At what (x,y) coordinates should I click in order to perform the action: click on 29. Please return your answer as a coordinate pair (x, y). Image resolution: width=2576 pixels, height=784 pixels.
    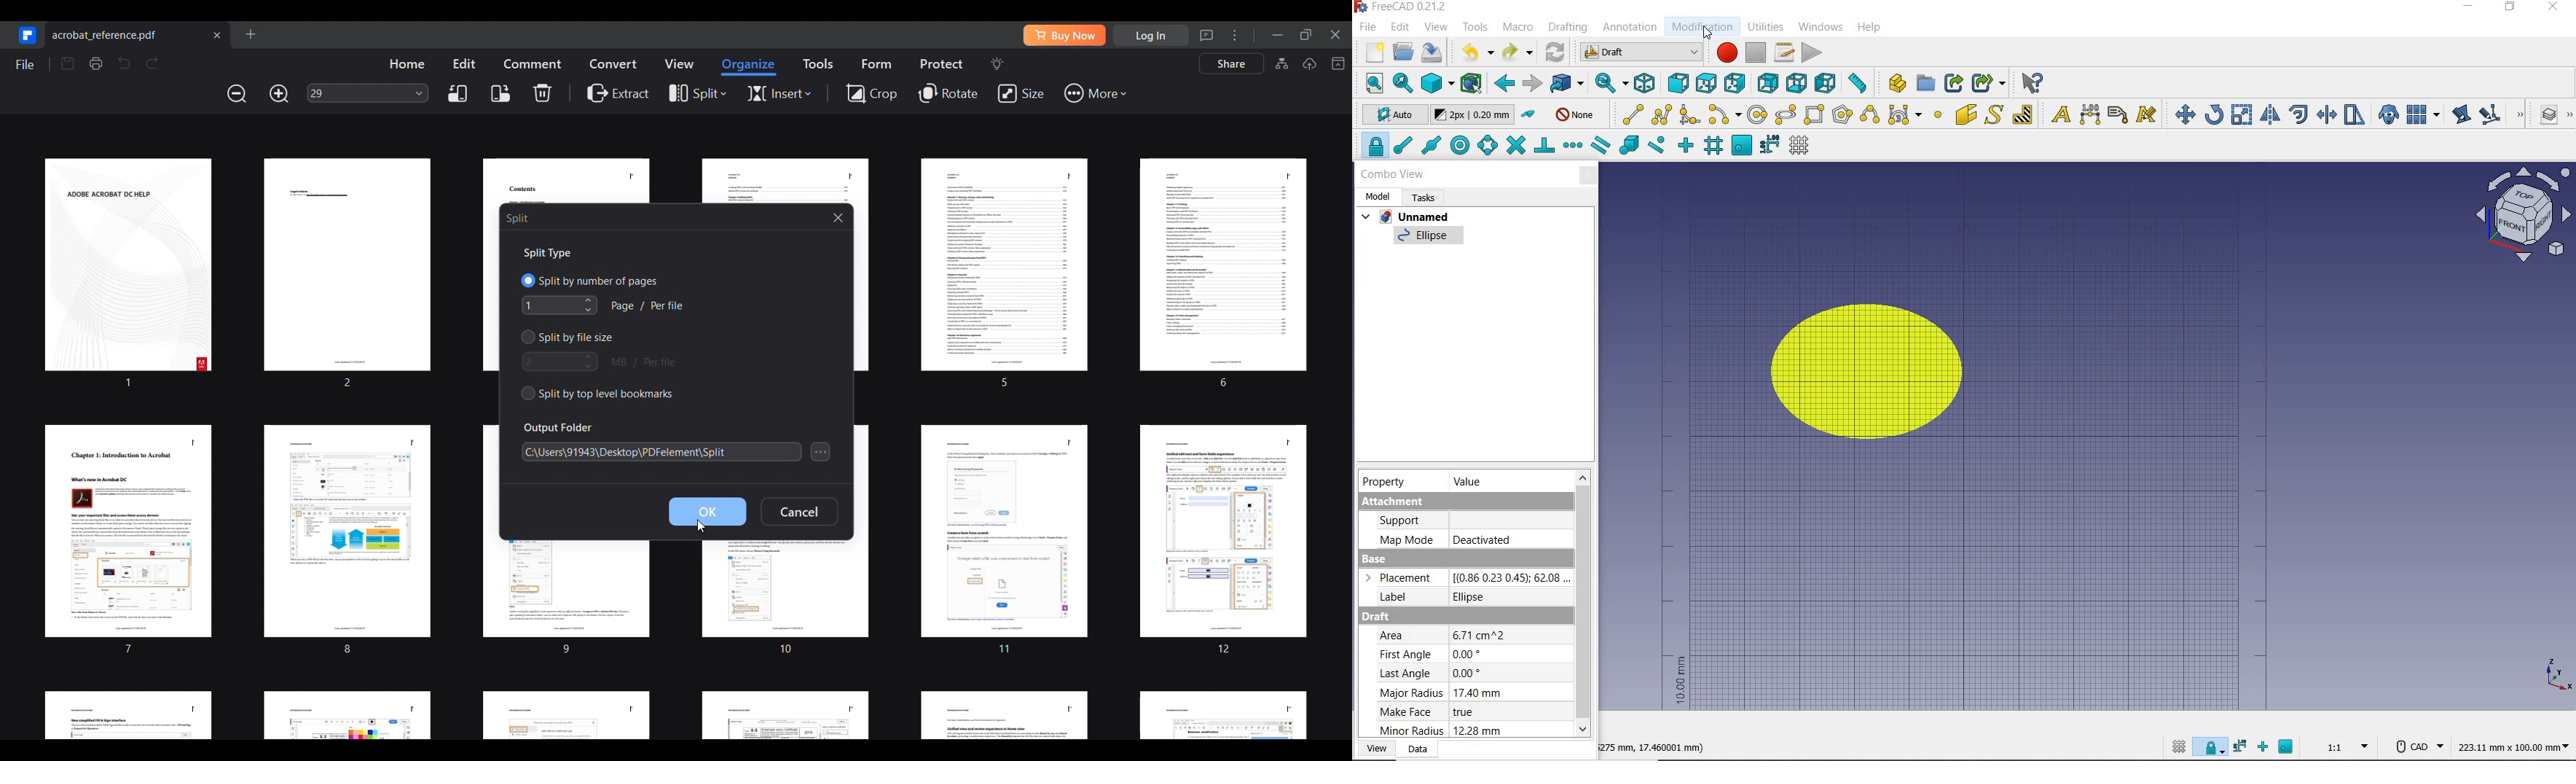
    Looking at the image, I should click on (358, 93).